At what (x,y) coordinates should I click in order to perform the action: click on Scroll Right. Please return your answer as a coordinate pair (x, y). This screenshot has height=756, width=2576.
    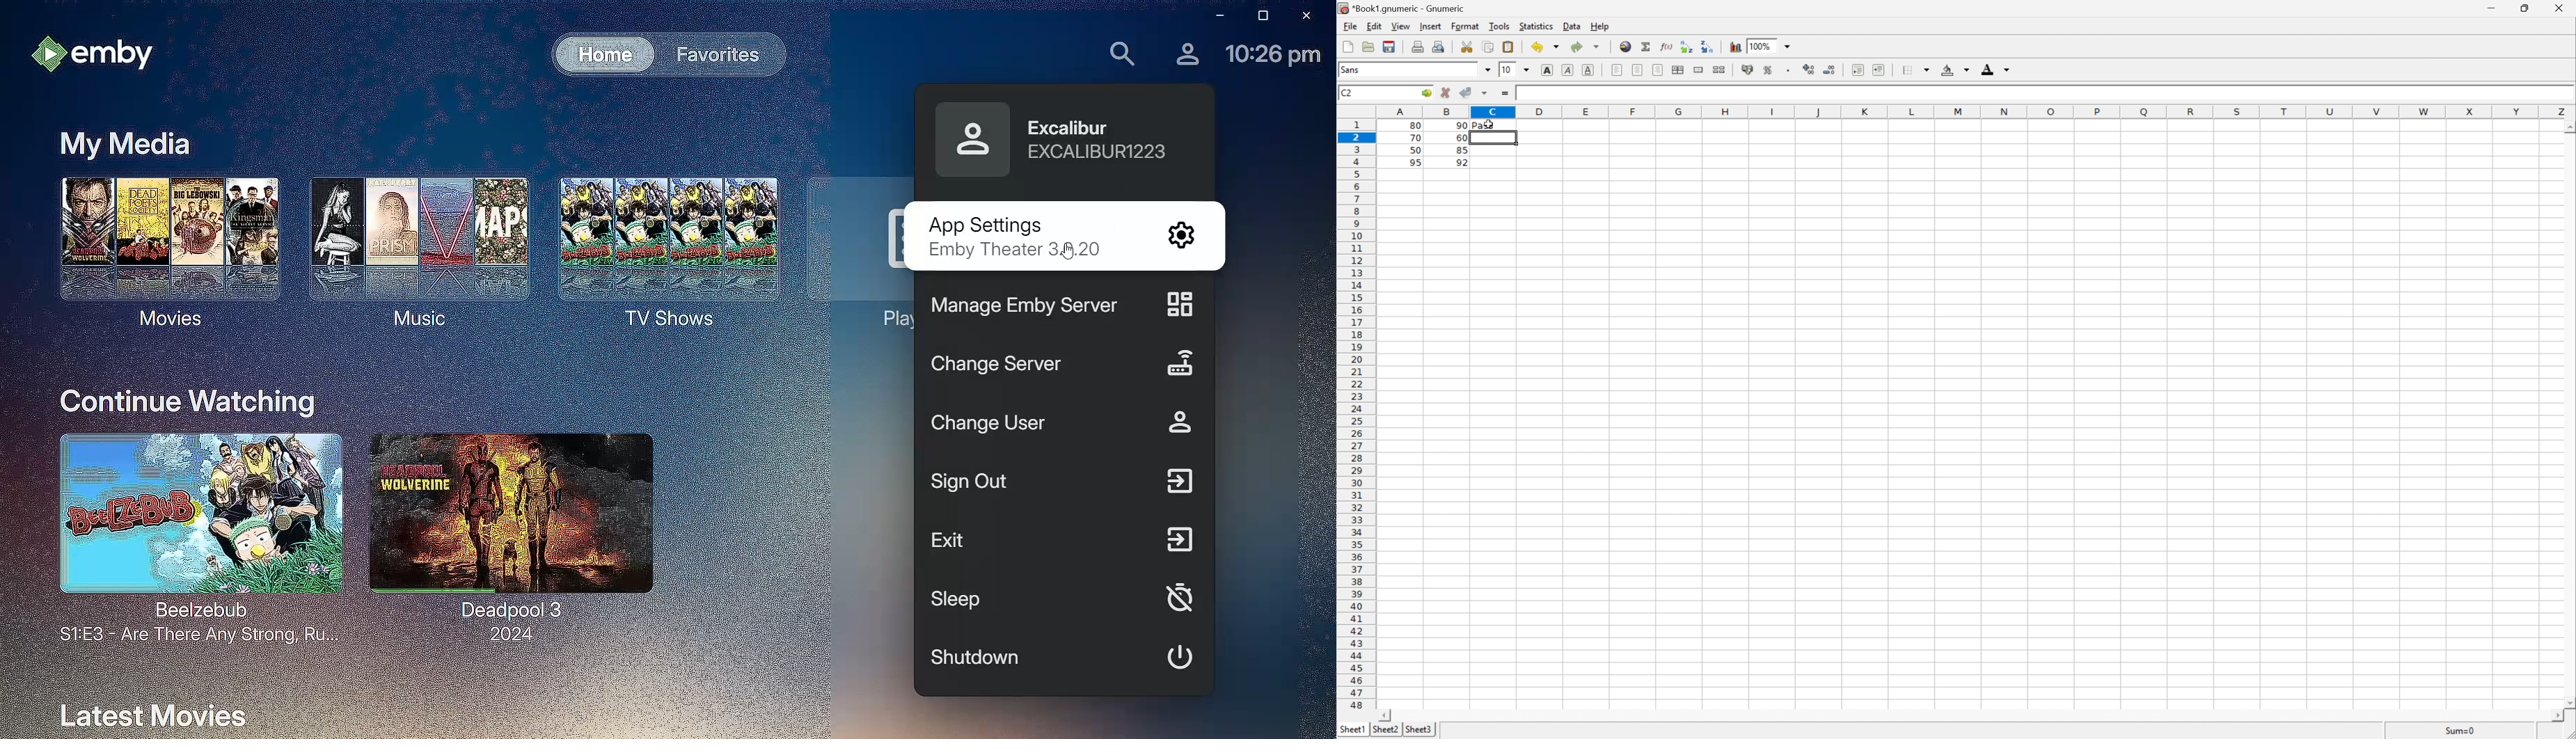
    Looking at the image, I should click on (2554, 715).